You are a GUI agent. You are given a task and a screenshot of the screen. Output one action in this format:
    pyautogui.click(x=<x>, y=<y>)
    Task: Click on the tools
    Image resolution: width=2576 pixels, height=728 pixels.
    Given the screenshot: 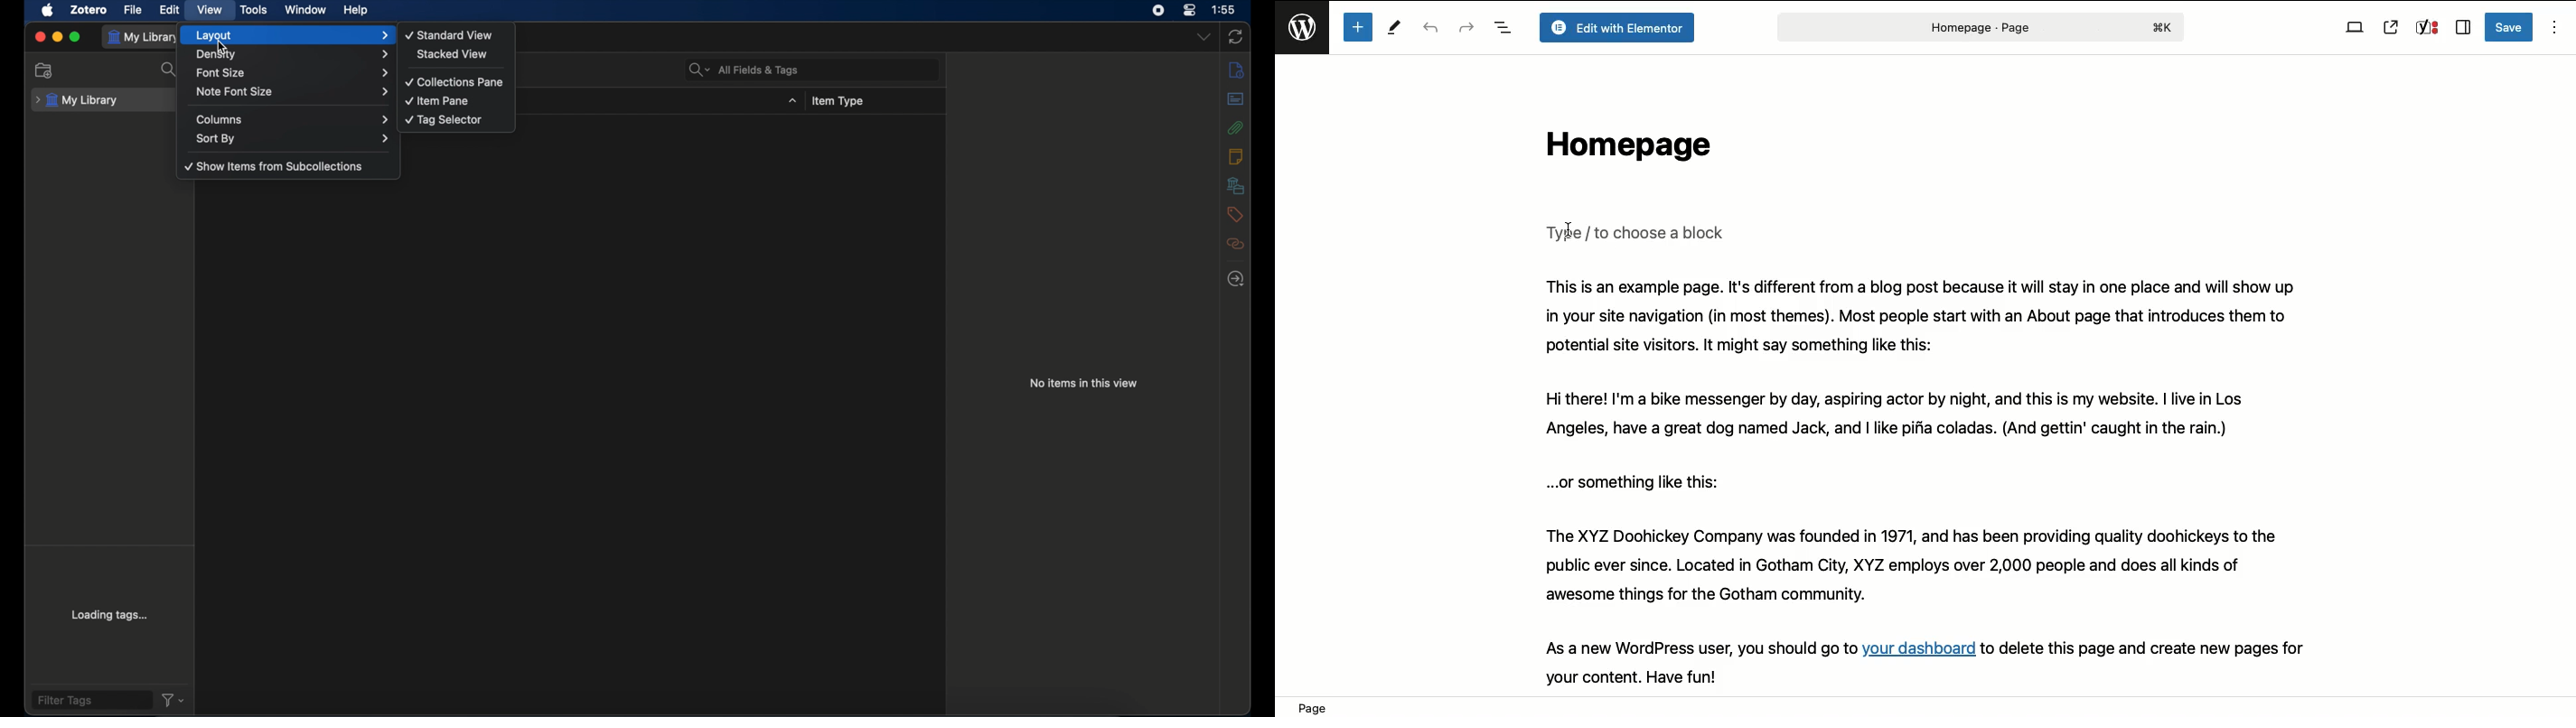 What is the action you would take?
    pyautogui.click(x=255, y=10)
    